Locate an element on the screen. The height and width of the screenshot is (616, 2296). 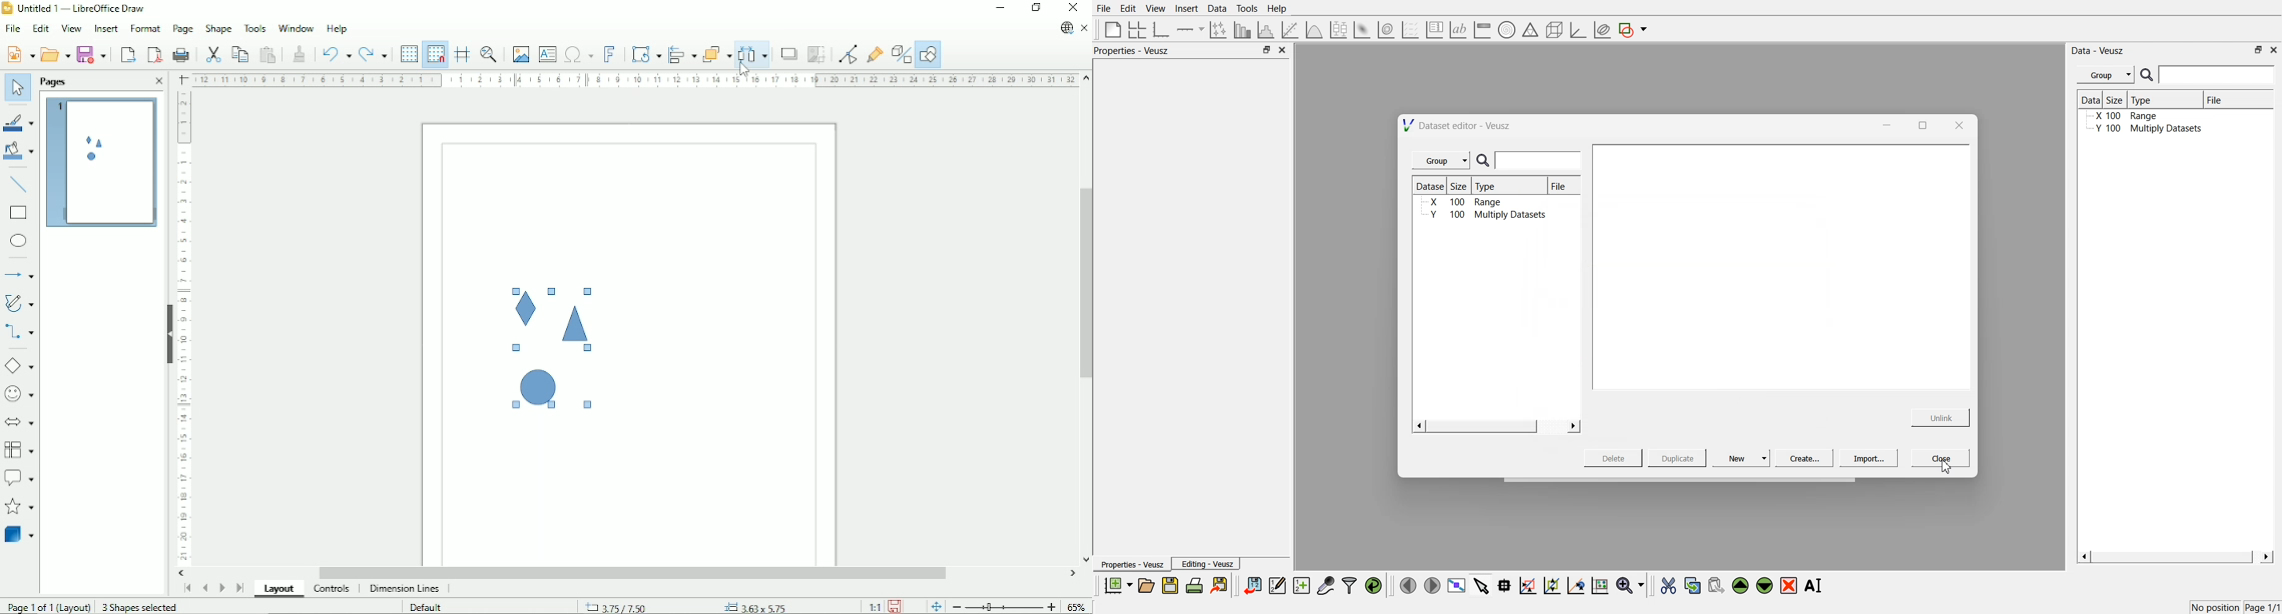
plot bar chart is located at coordinates (1242, 30).